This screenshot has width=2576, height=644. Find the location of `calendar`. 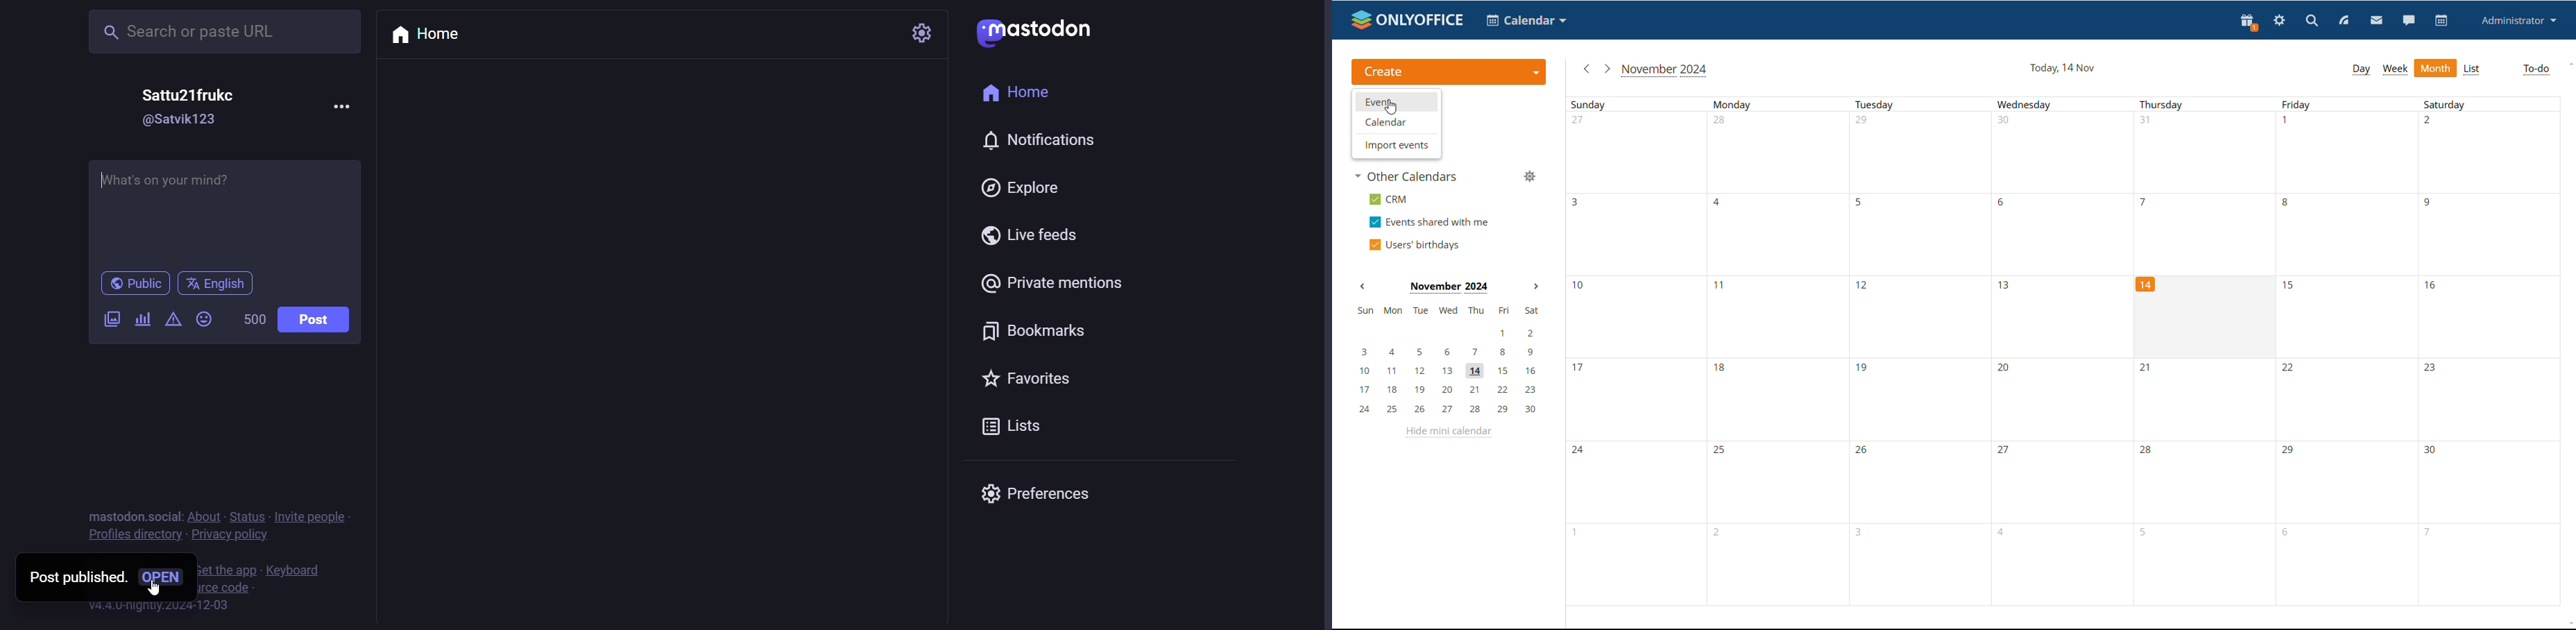

calendar is located at coordinates (1526, 20).